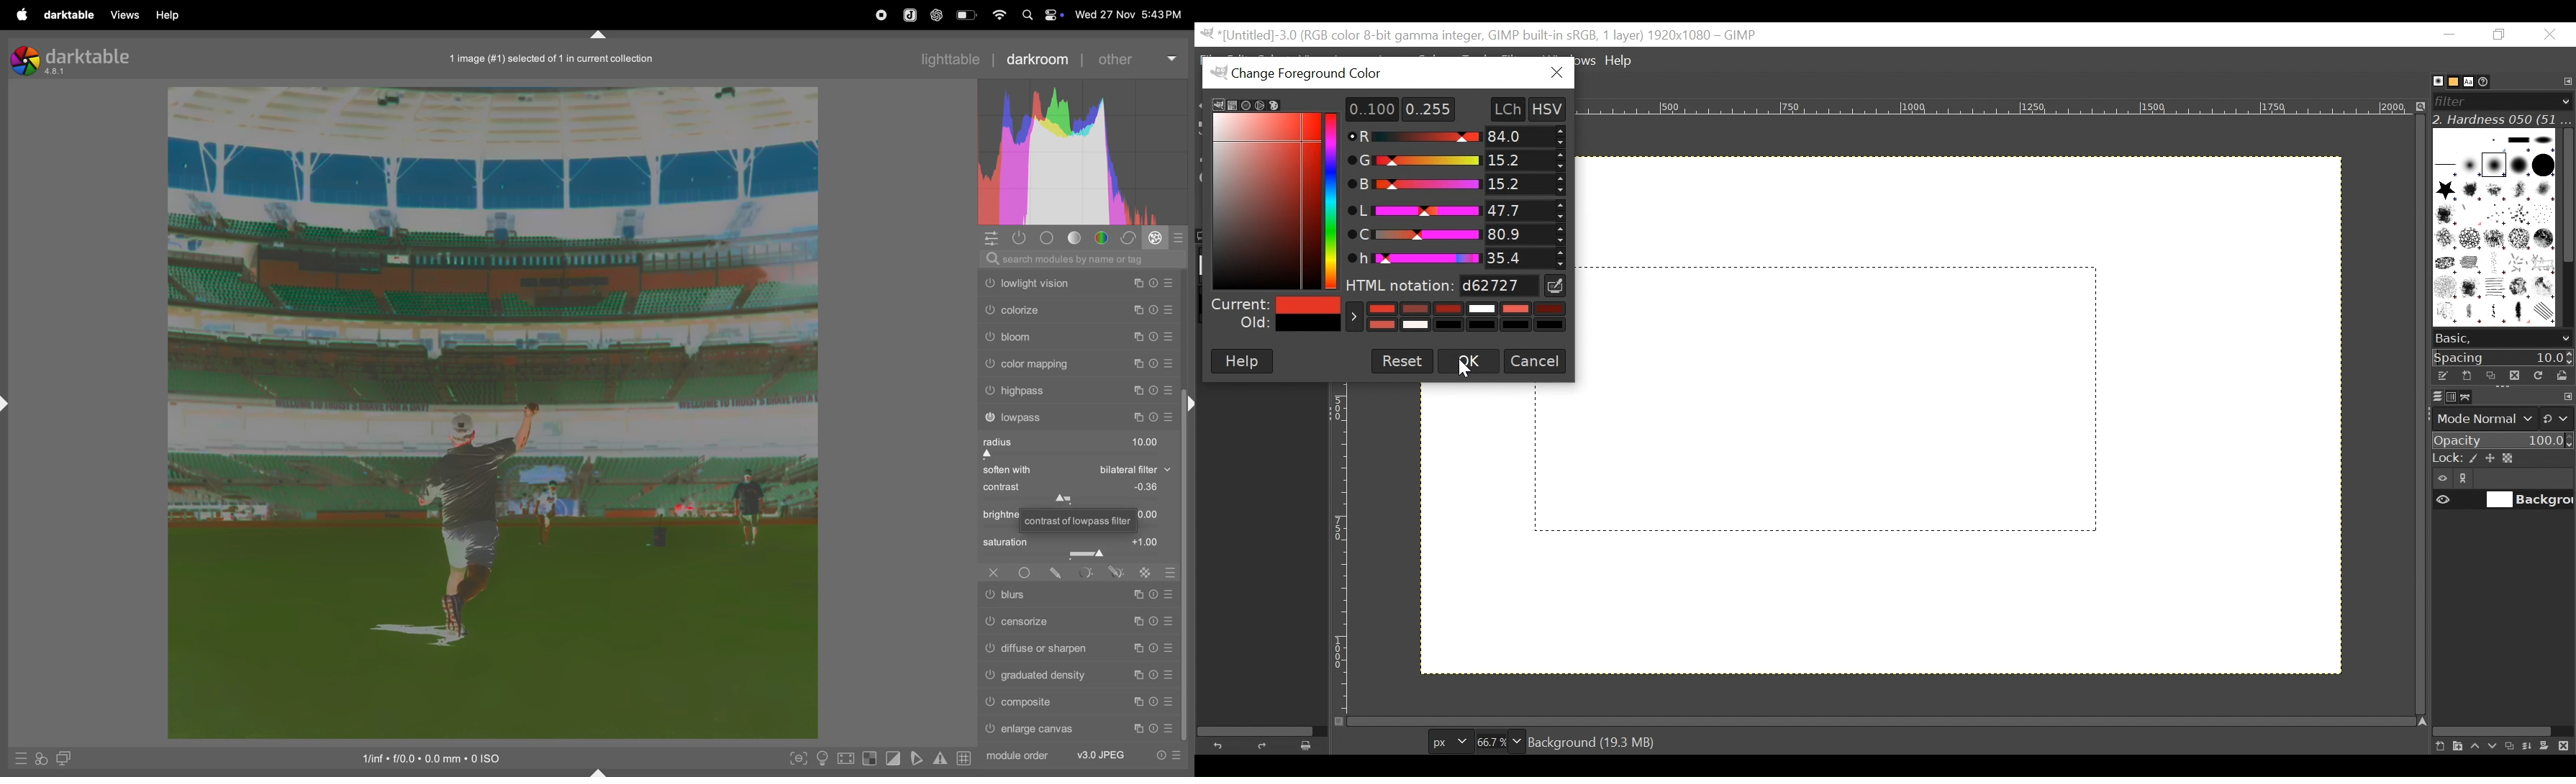  What do you see at coordinates (600, 35) in the screenshot?
I see `shift+ctrl+t` at bounding box center [600, 35].